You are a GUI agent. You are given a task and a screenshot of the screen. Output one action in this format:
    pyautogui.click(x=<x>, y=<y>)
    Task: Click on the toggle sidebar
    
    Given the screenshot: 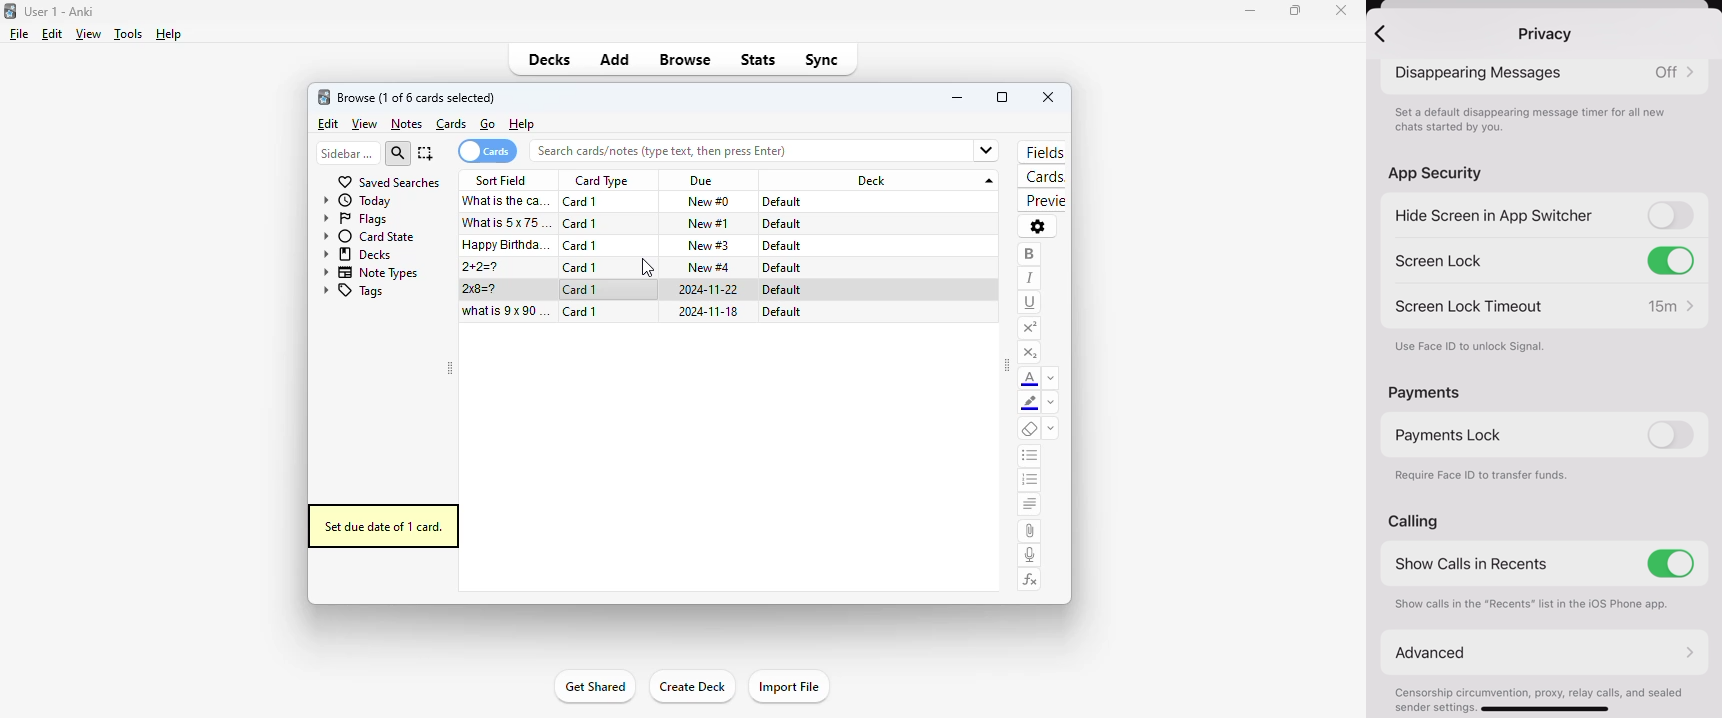 What is the action you would take?
    pyautogui.click(x=450, y=369)
    